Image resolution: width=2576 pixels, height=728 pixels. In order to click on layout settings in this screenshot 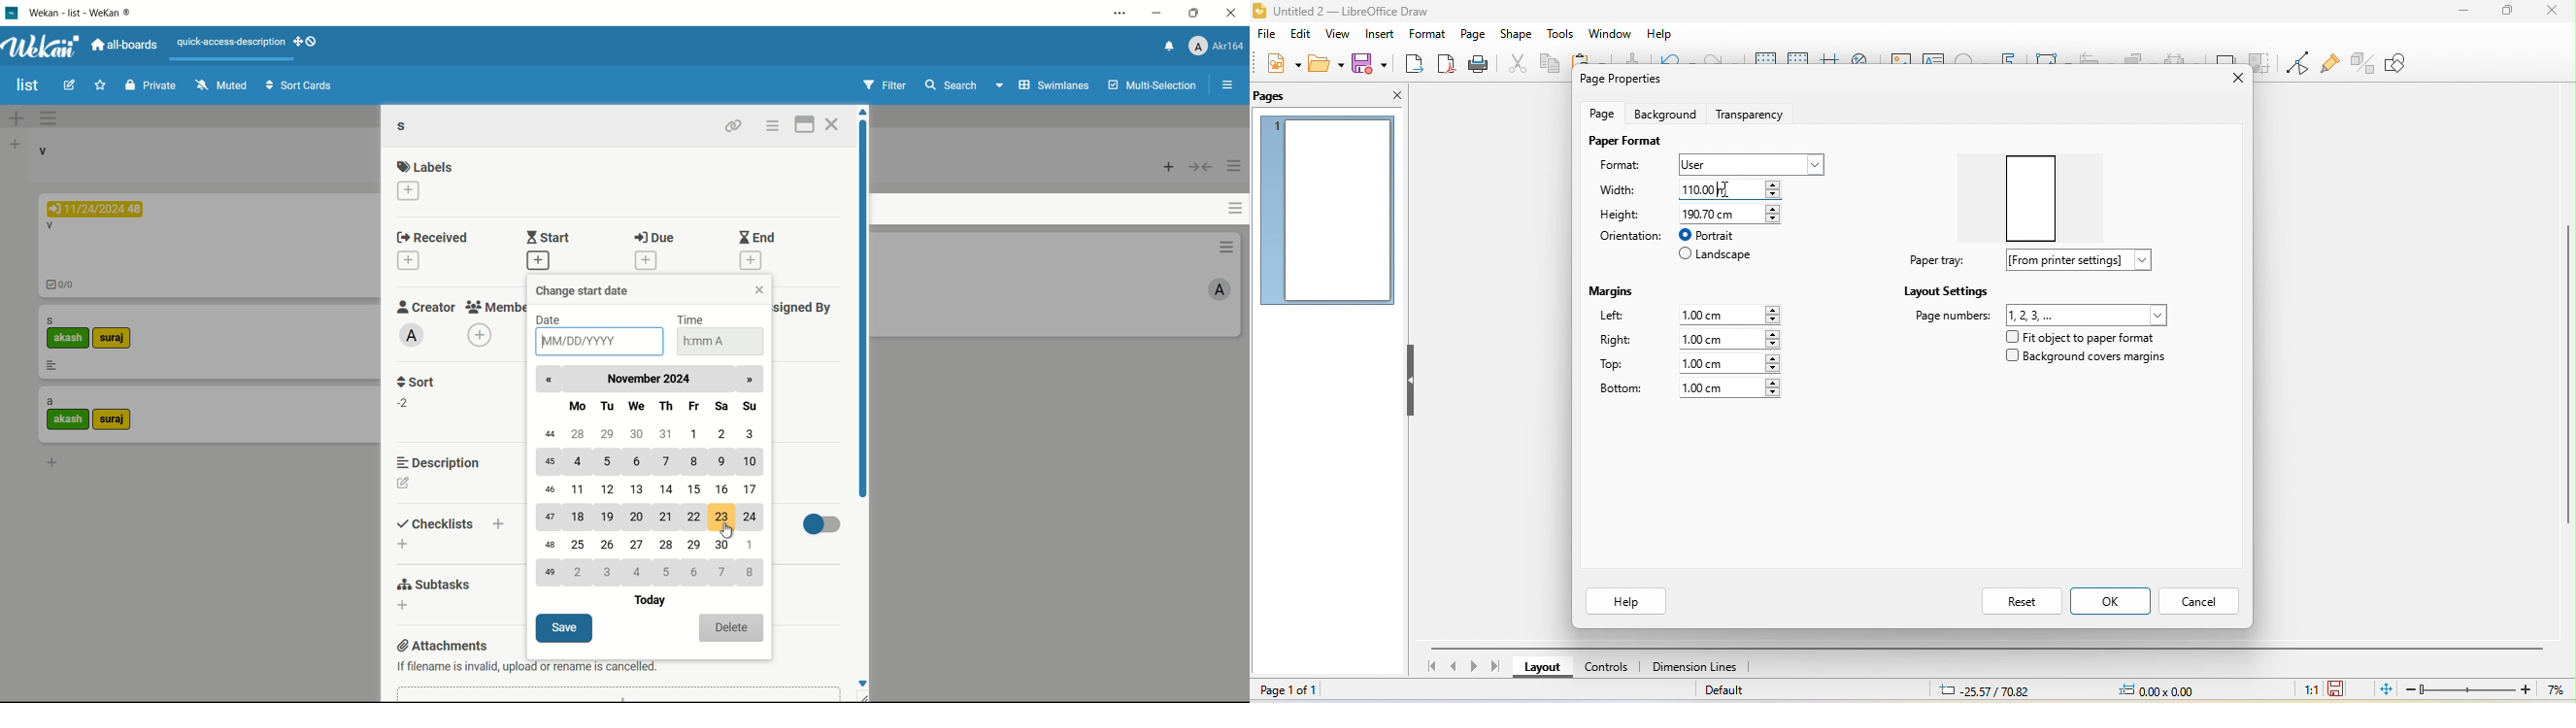, I will do `click(1947, 290)`.